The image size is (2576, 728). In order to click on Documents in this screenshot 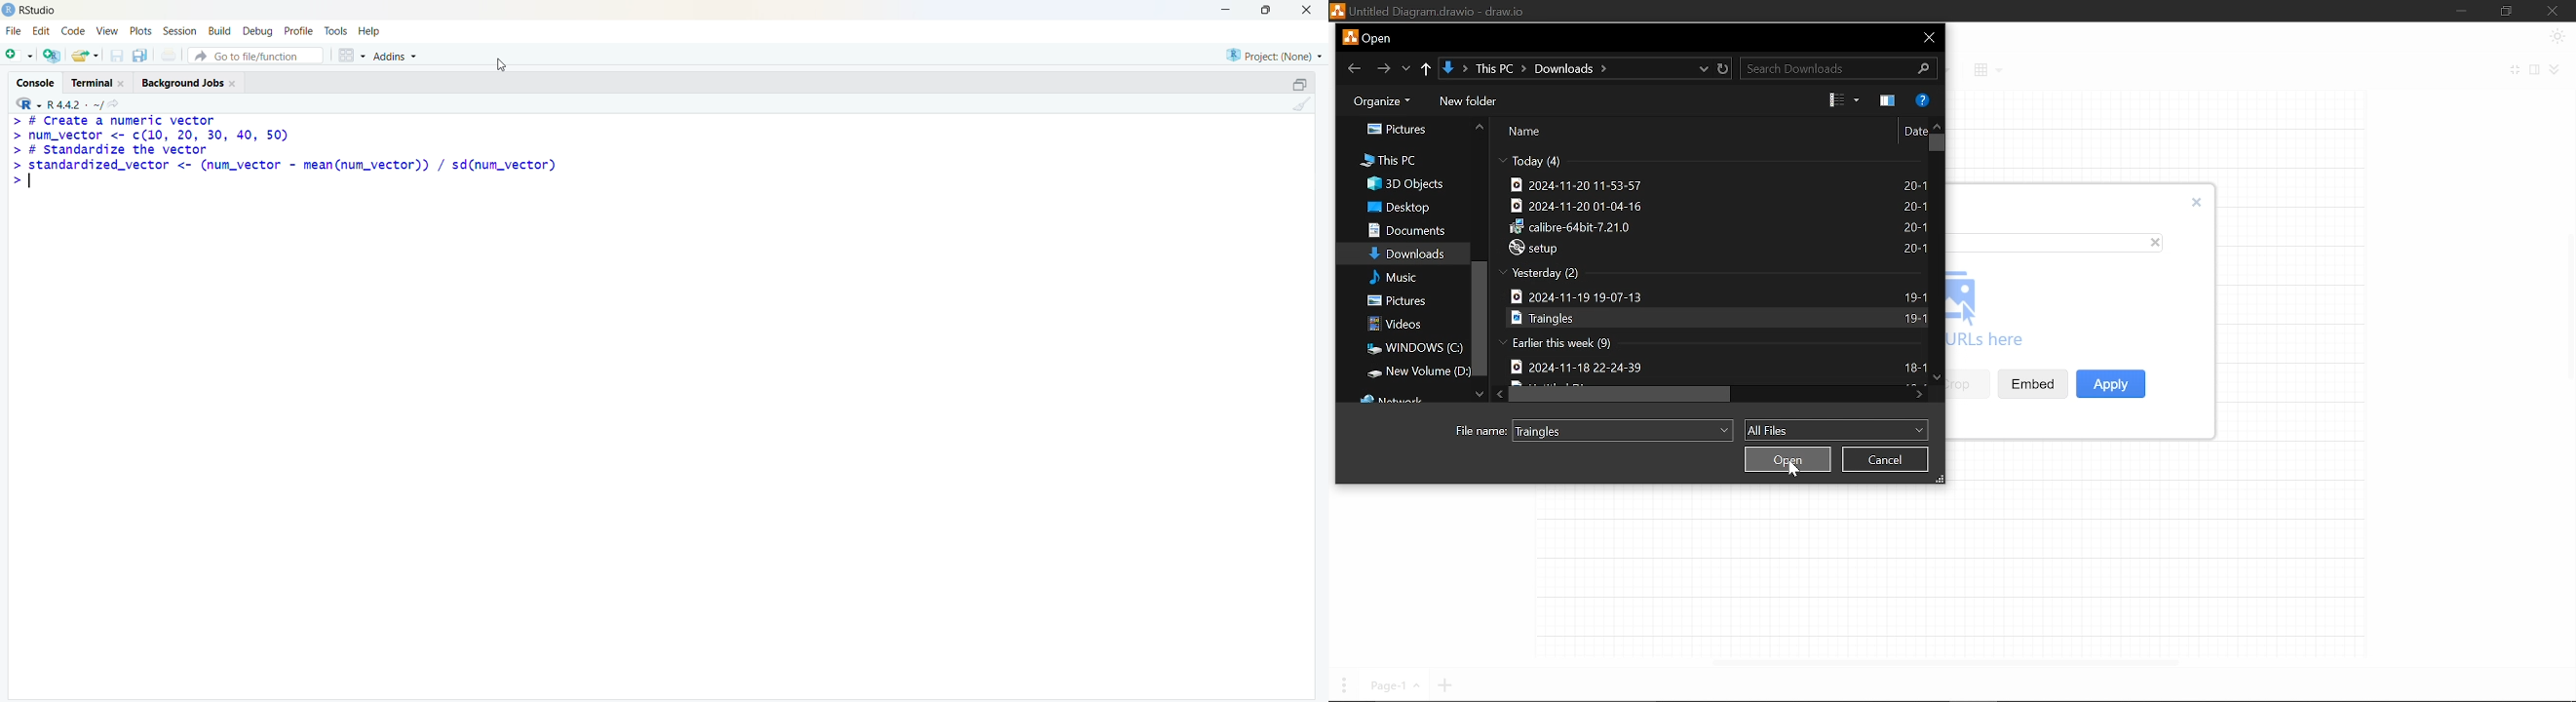, I will do `click(1409, 230)`.